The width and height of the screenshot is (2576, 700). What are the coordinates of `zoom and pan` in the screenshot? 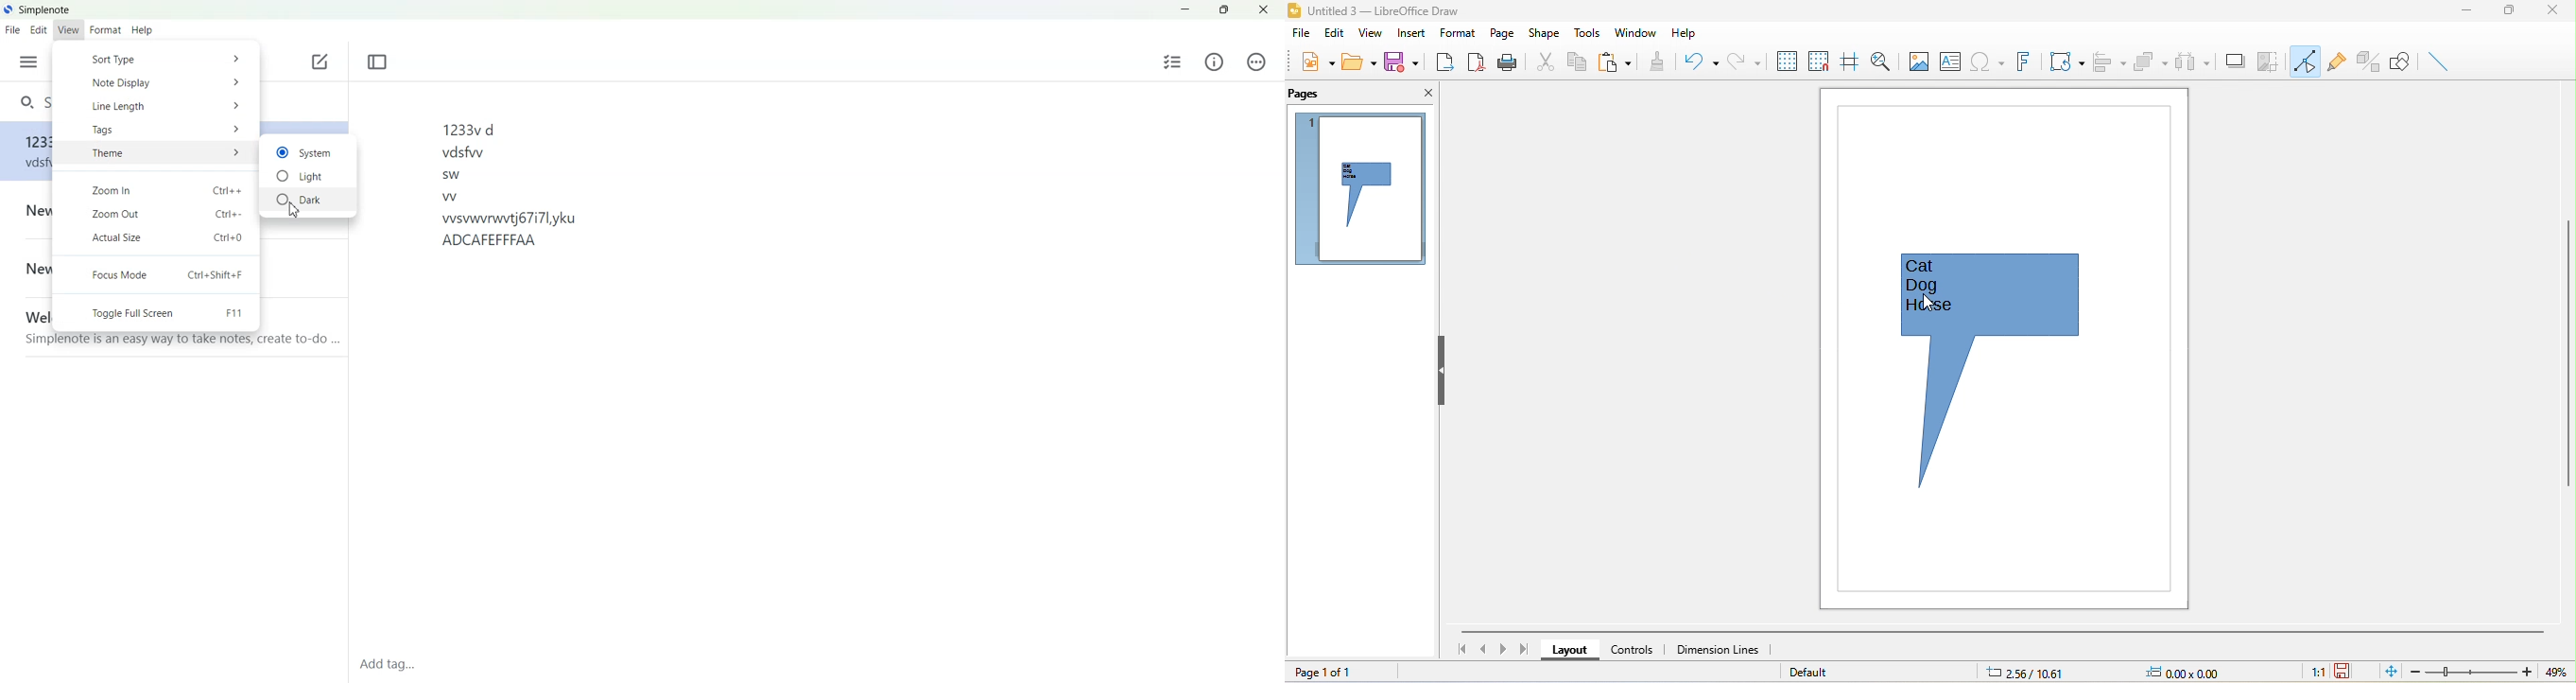 It's located at (1883, 62).